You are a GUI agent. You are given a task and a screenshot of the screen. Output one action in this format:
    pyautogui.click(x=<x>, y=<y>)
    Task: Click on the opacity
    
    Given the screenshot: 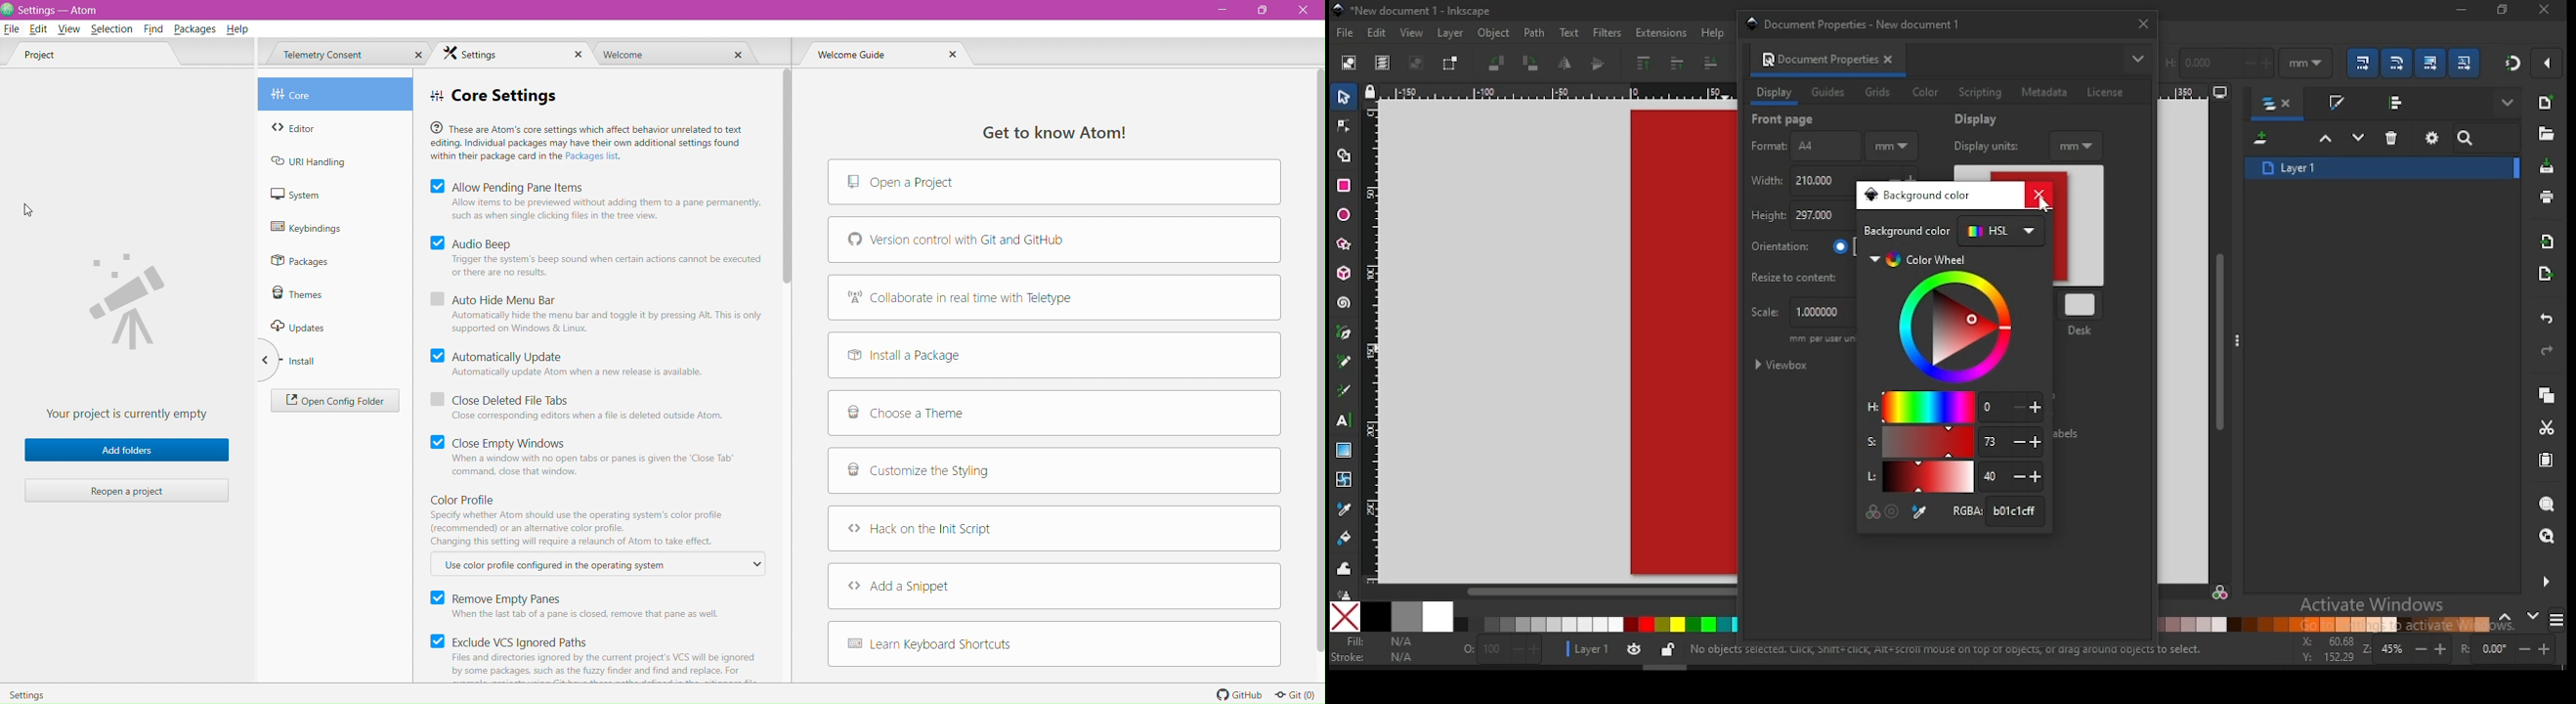 What is the action you would take?
    pyautogui.click(x=1500, y=652)
    